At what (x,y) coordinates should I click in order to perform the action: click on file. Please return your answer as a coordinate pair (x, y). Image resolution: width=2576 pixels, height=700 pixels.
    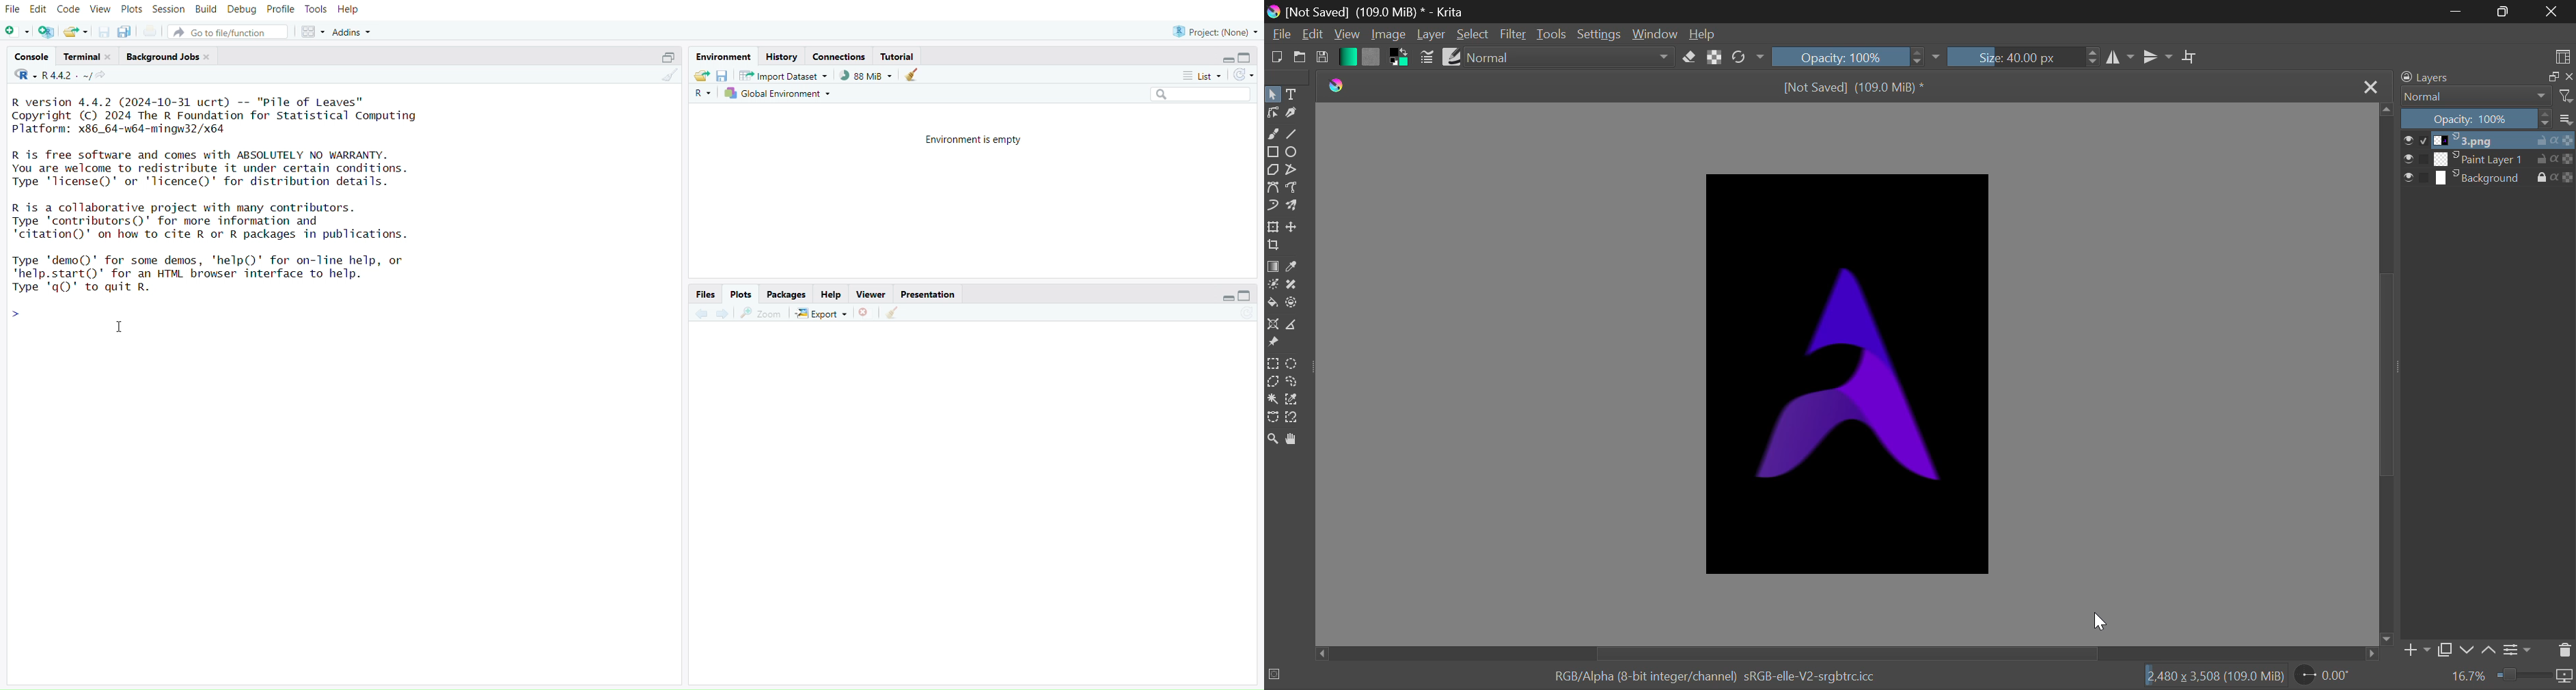
    Looking at the image, I should click on (13, 10).